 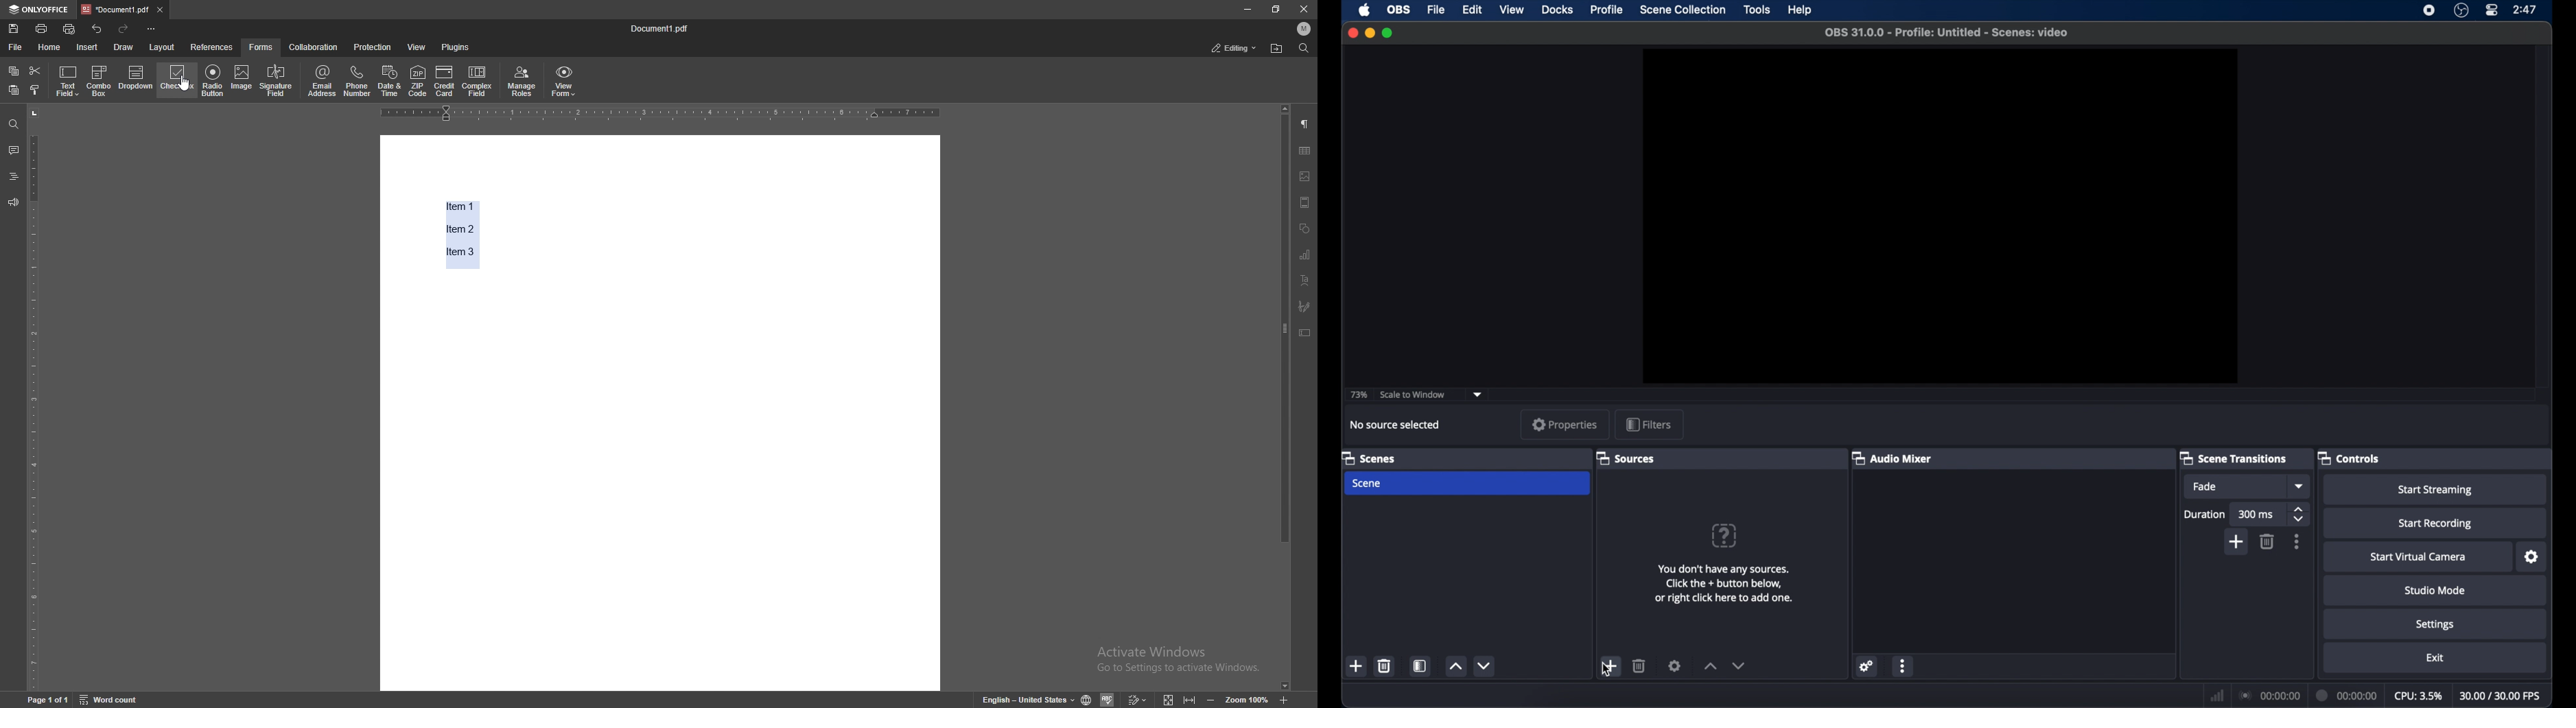 I want to click on sources, so click(x=1627, y=458).